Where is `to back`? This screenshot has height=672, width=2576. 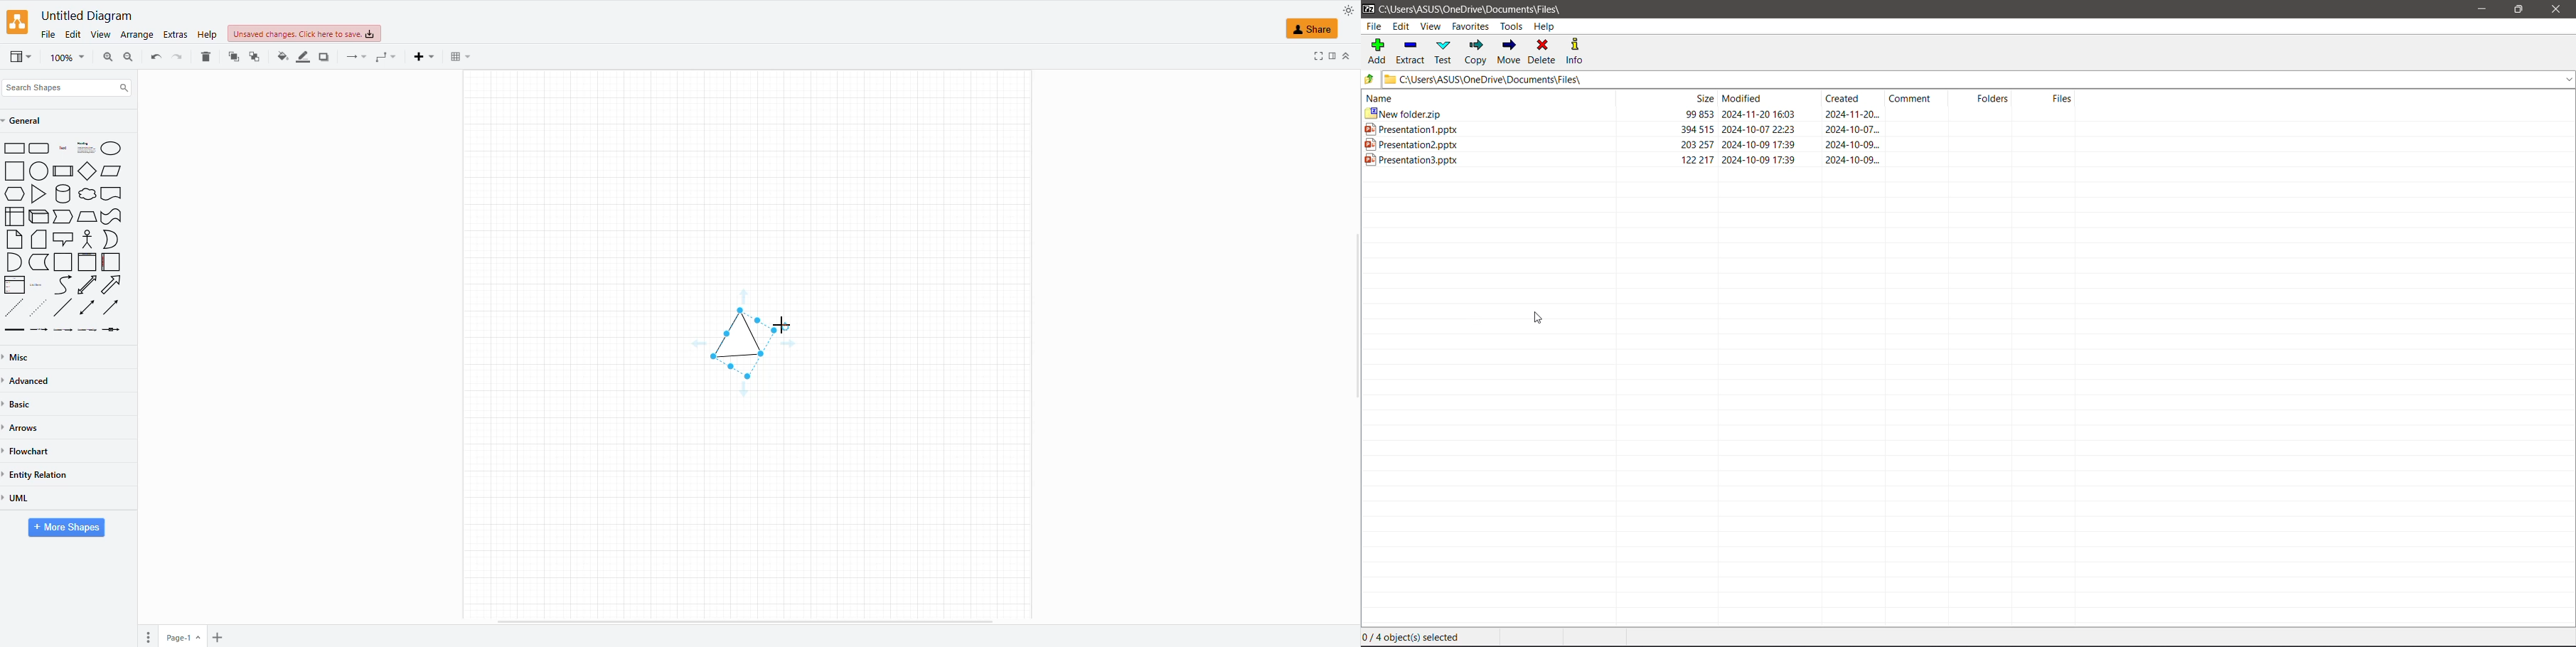 to back is located at coordinates (233, 56).